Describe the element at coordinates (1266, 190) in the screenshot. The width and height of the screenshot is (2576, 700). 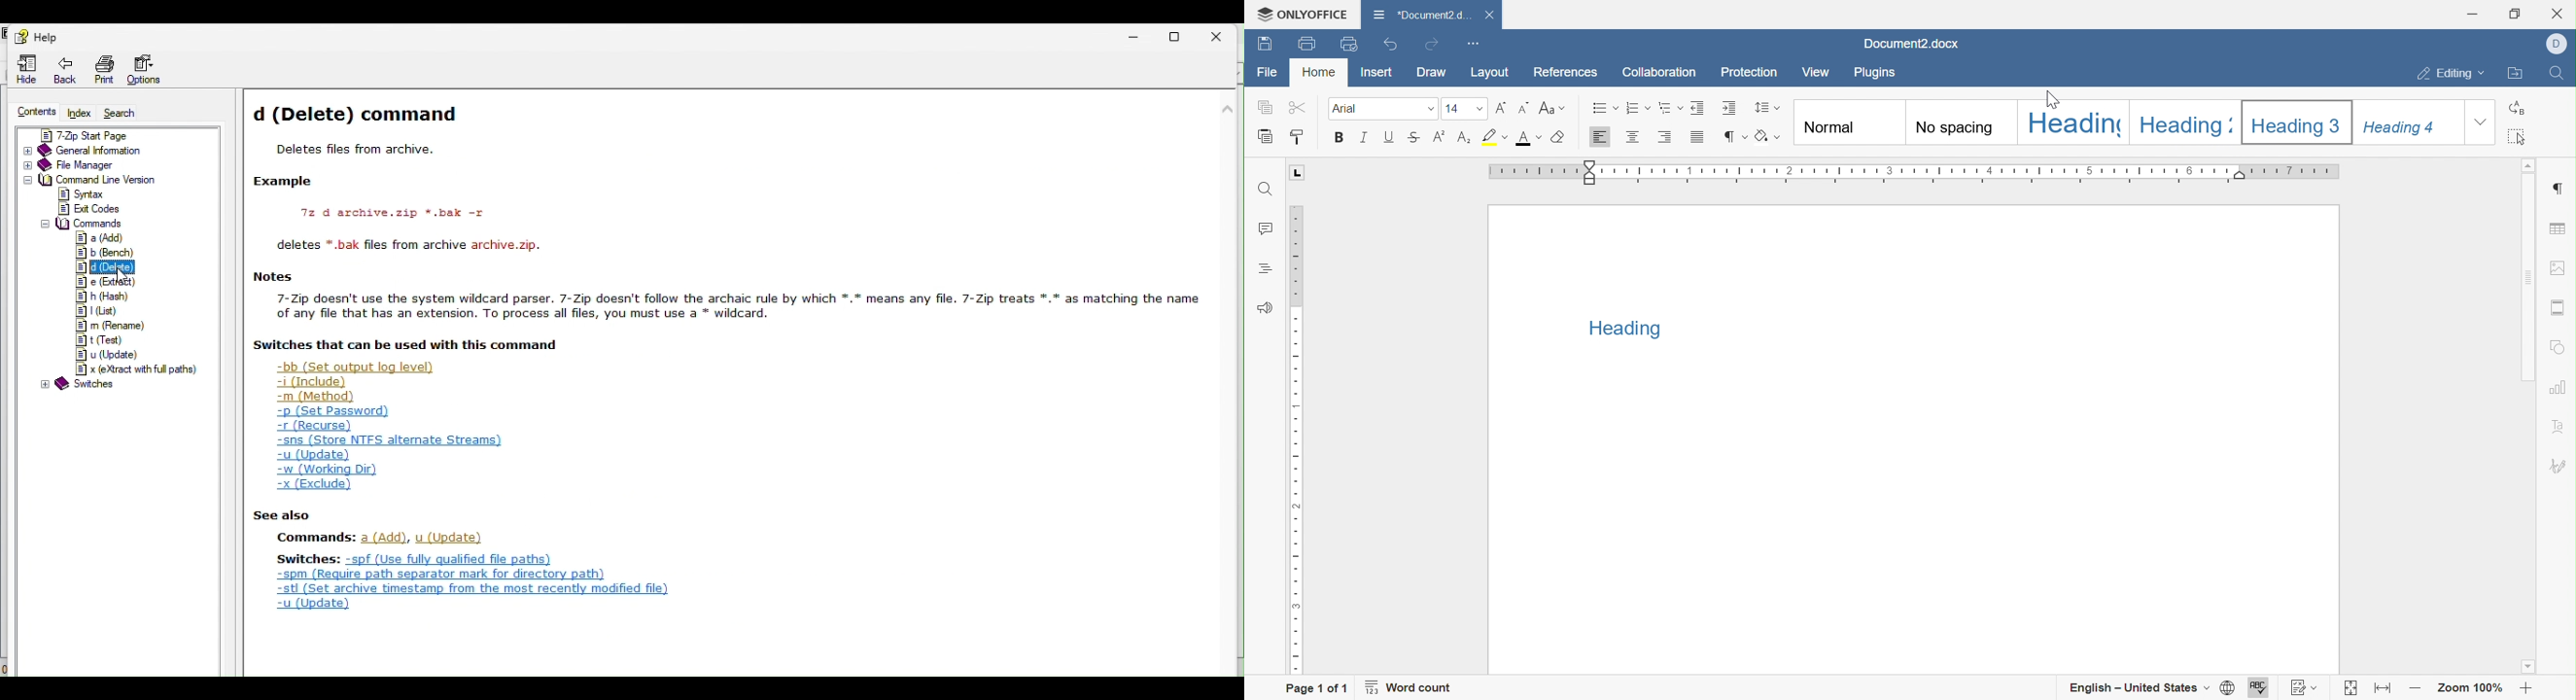
I see `Find` at that location.